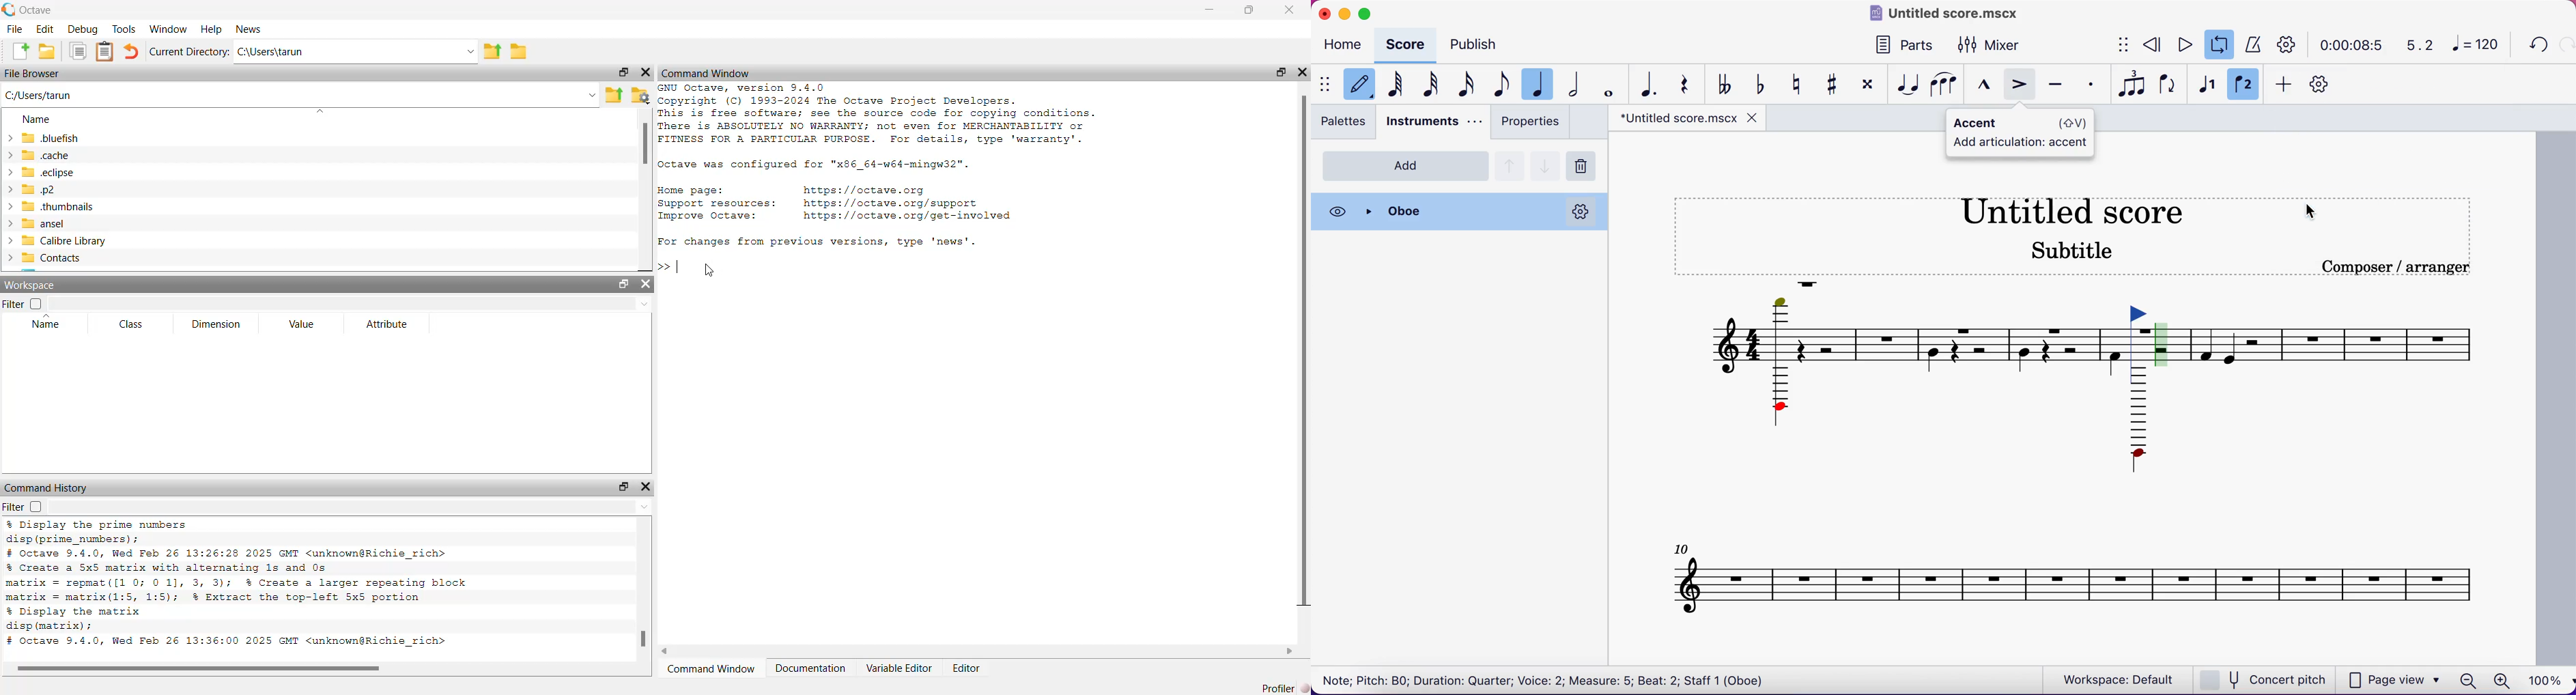 This screenshot has height=700, width=2576. What do you see at coordinates (299, 94) in the screenshot?
I see `enter the path or filename` at bounding box center [299, 94].